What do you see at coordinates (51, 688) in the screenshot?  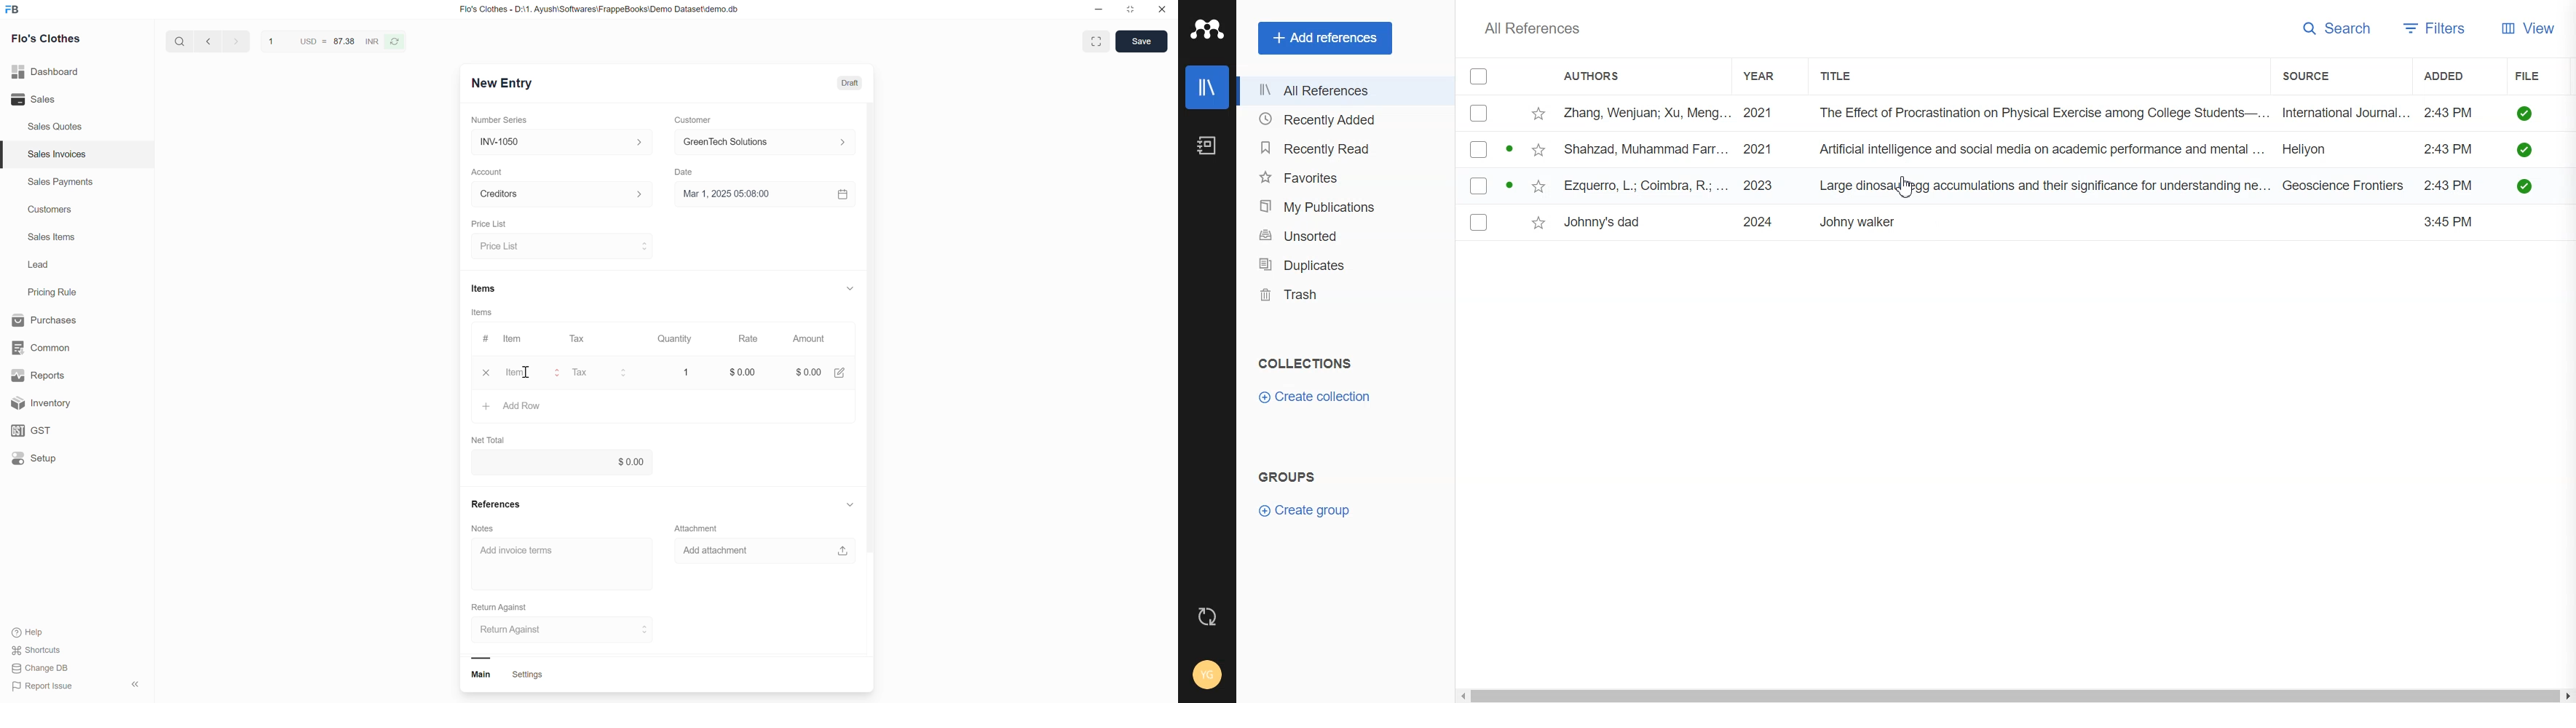 I see `Report Issue ` at bounding box center [51, 688].